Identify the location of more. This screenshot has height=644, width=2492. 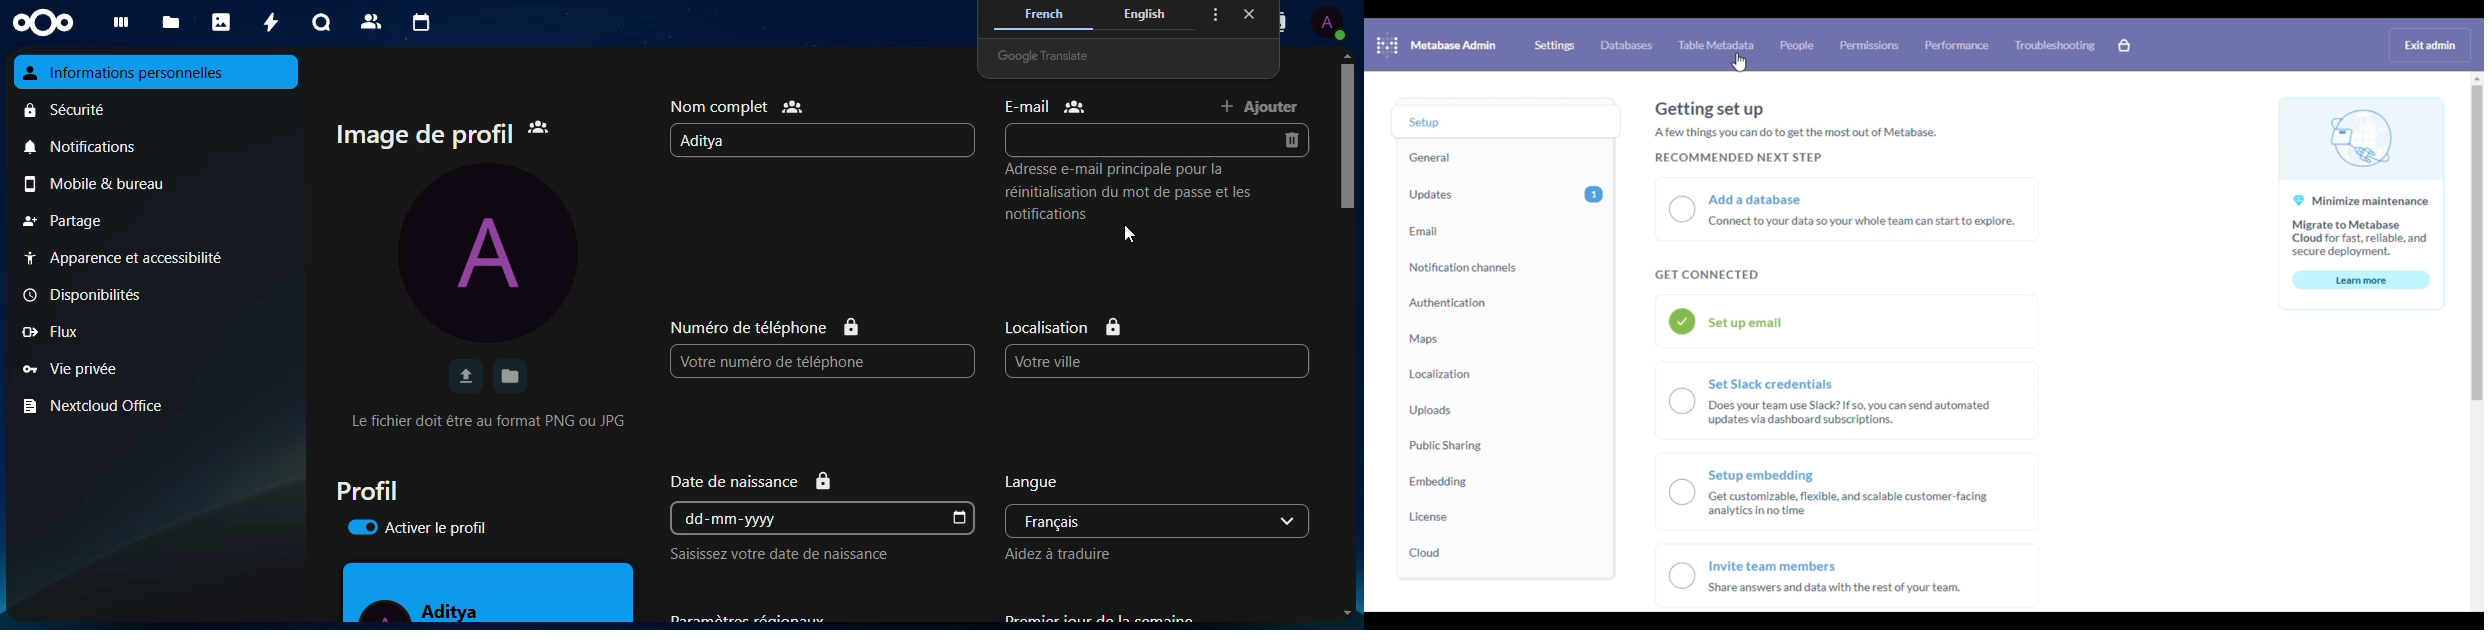
(1213, 14).